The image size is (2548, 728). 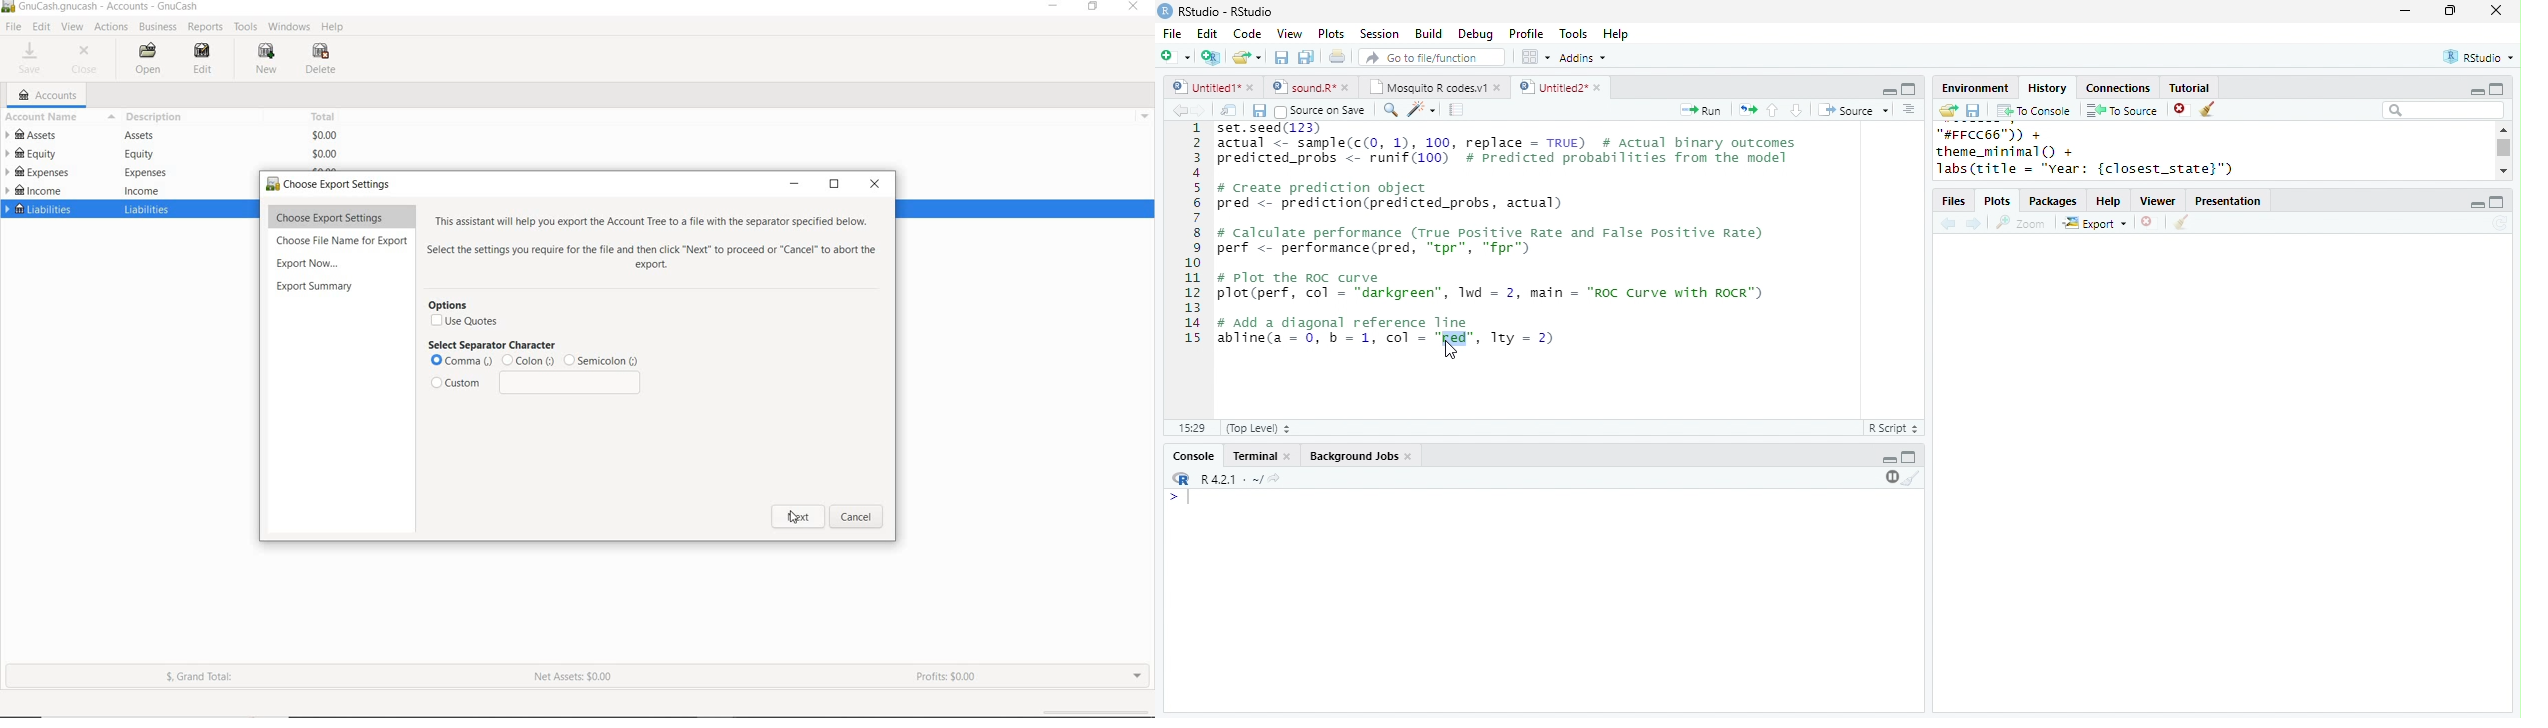 What do you see at coordinates (1771, 110) in the screenshot?
I see `up` at bounding box center [1771, 110].